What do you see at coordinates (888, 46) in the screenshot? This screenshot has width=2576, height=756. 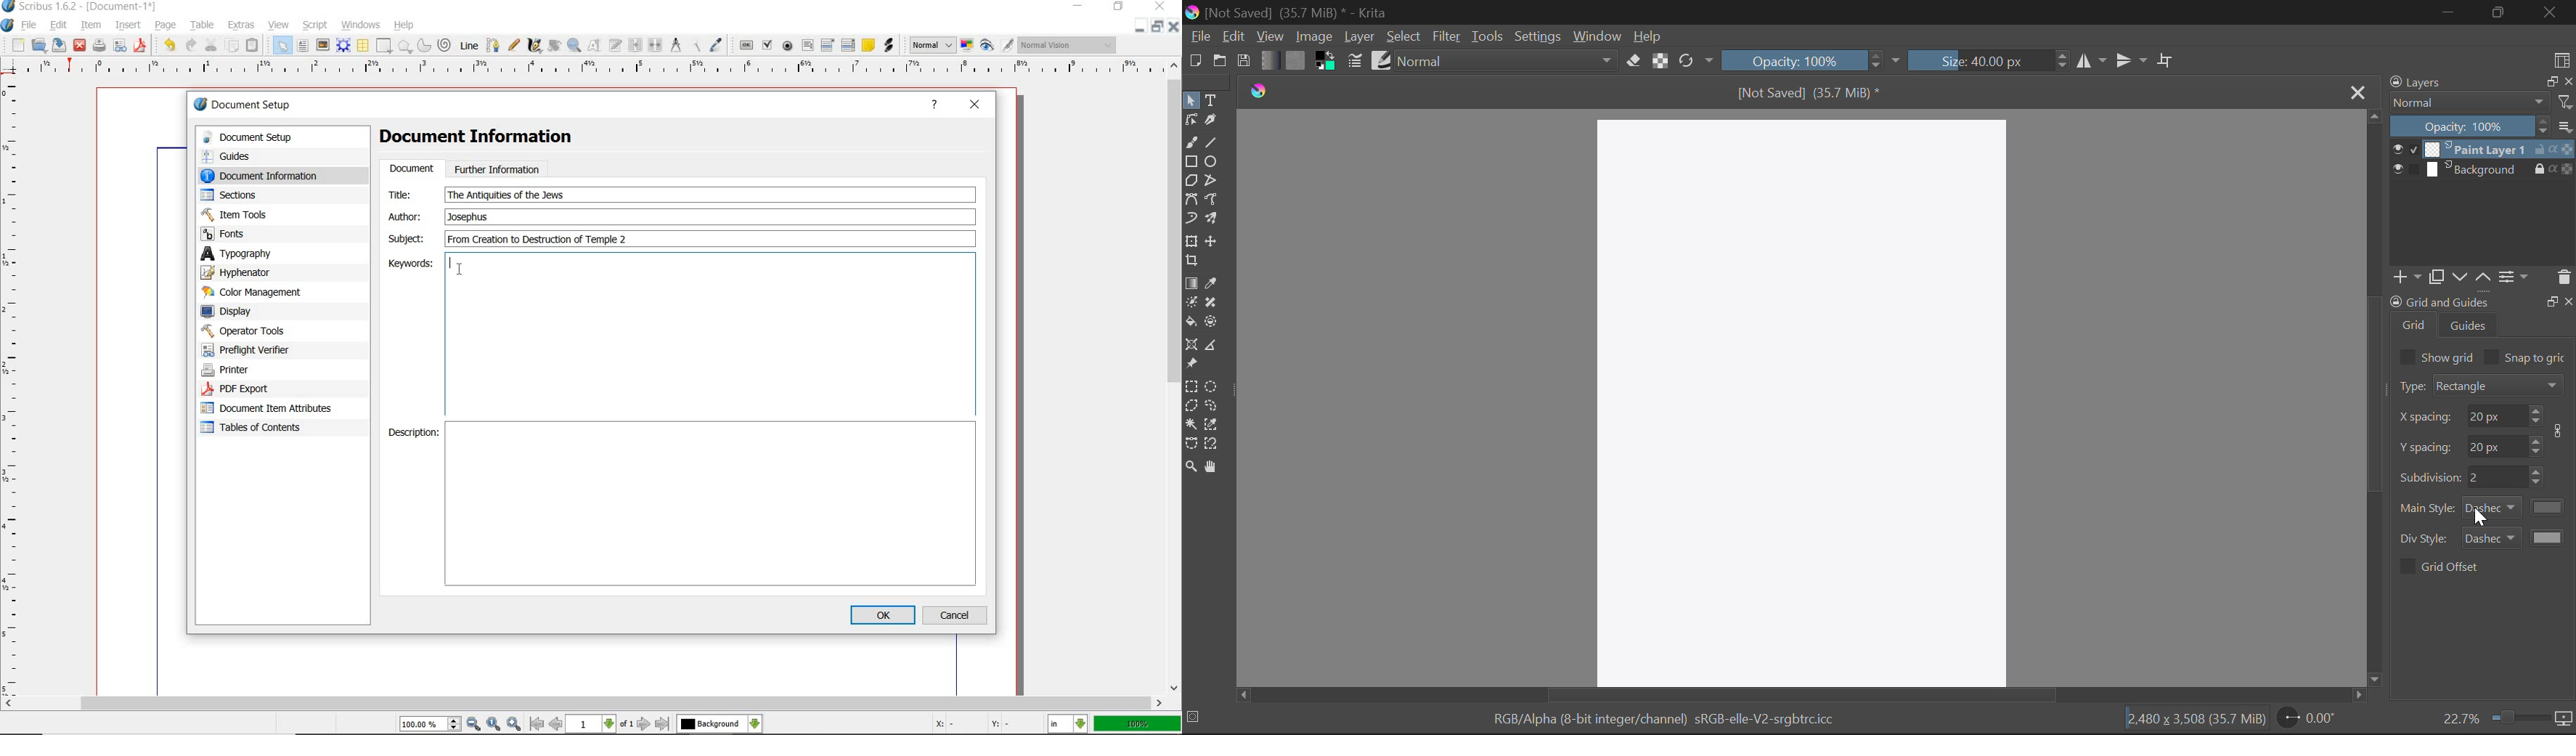 I see `link annotation` at bounding box center [888, 46].